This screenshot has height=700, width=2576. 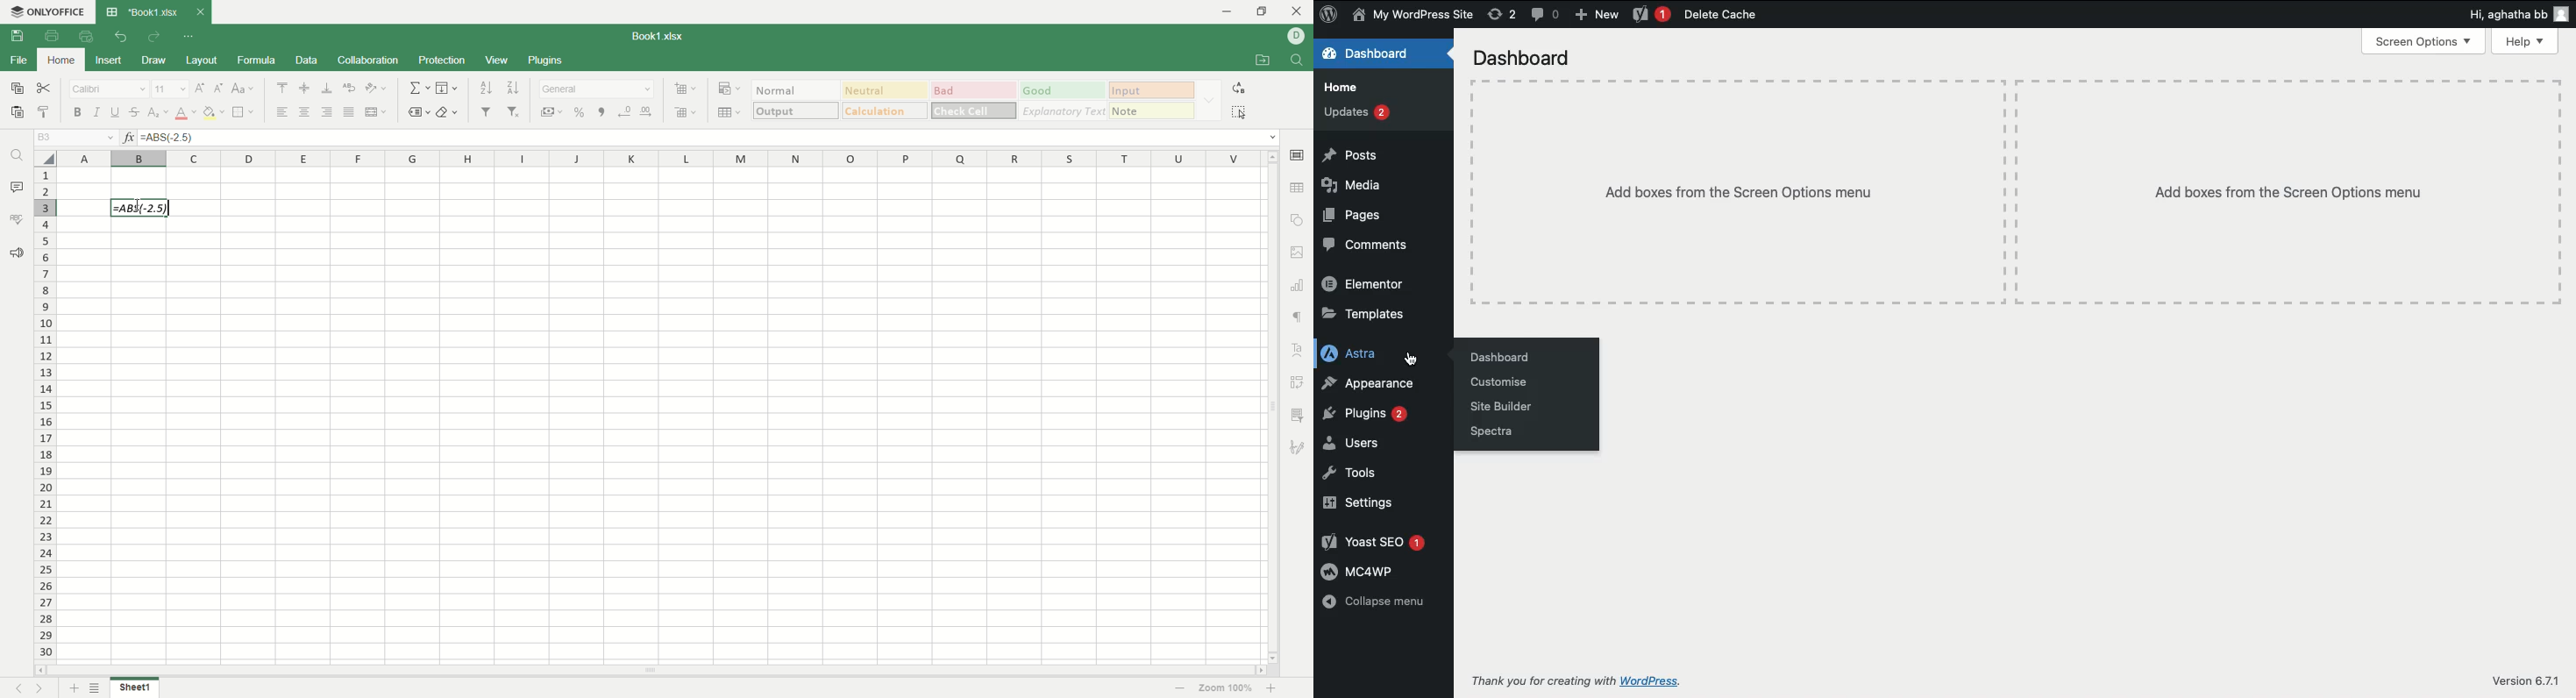 What do you see at coordinates (1297, 13) in the screenshot?
I see `close` at bounding box center [1297, 13].